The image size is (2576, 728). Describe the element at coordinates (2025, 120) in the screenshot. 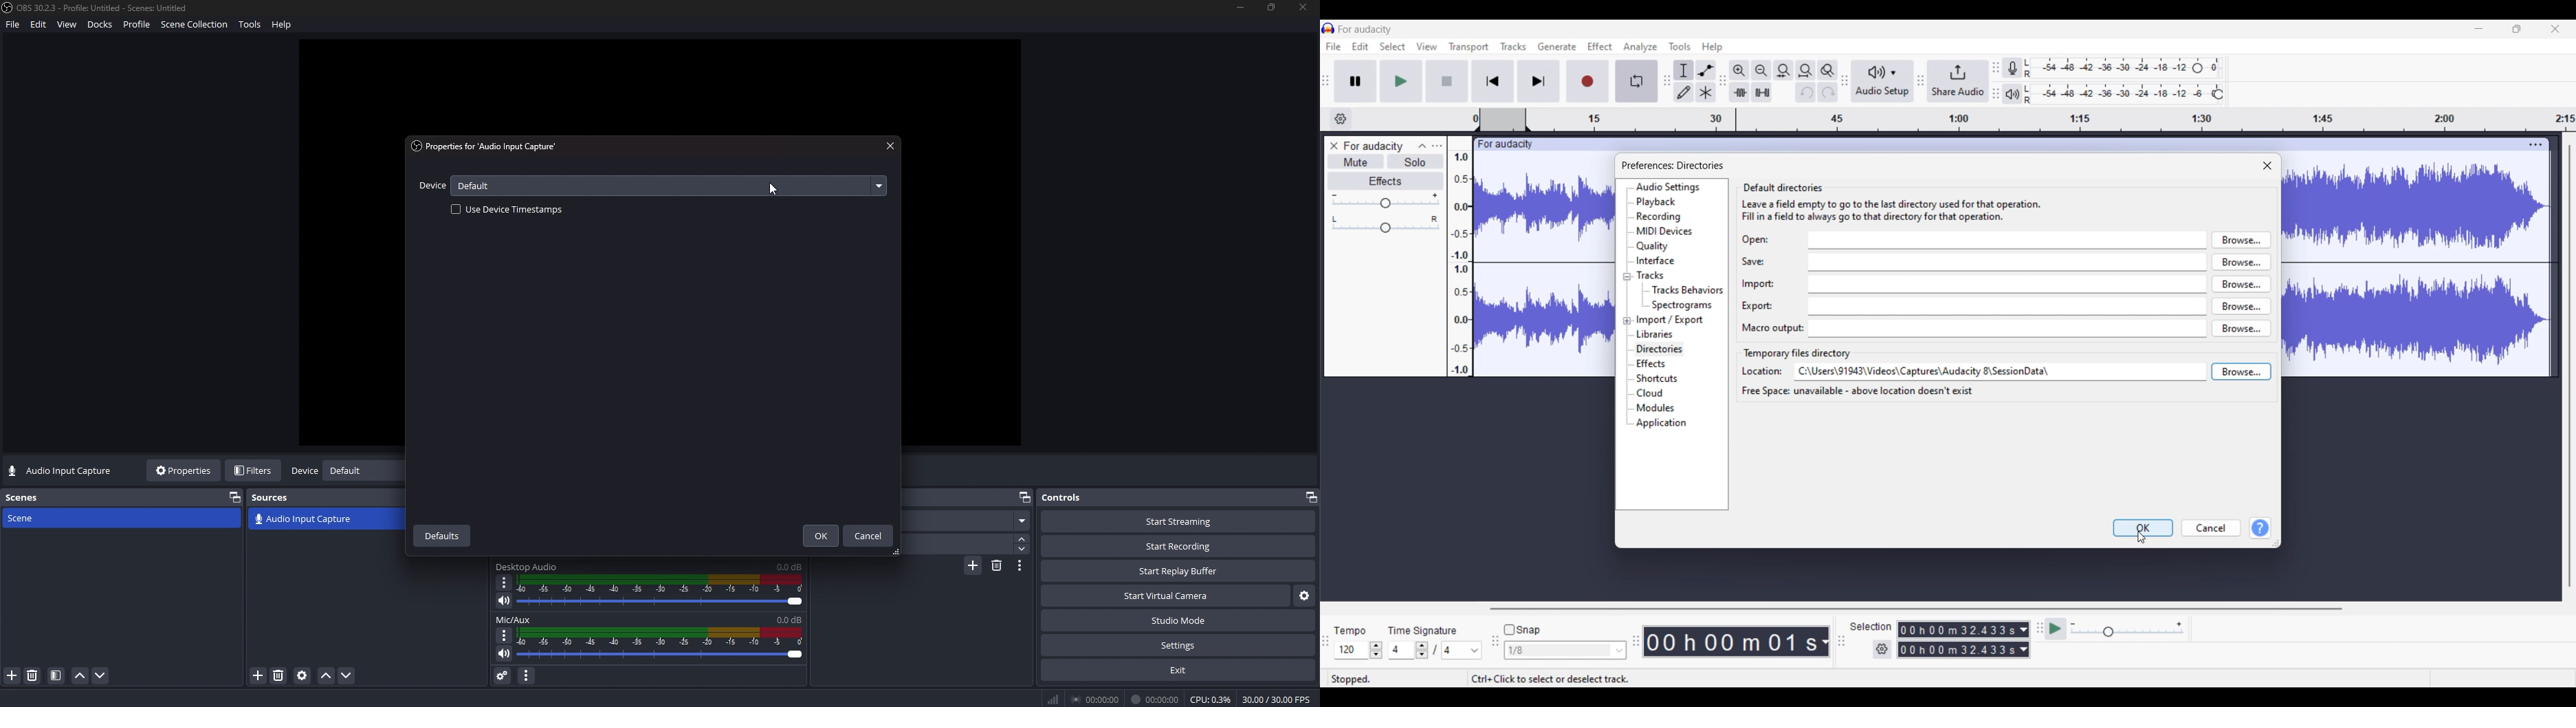

I see `timestamp` at that location.